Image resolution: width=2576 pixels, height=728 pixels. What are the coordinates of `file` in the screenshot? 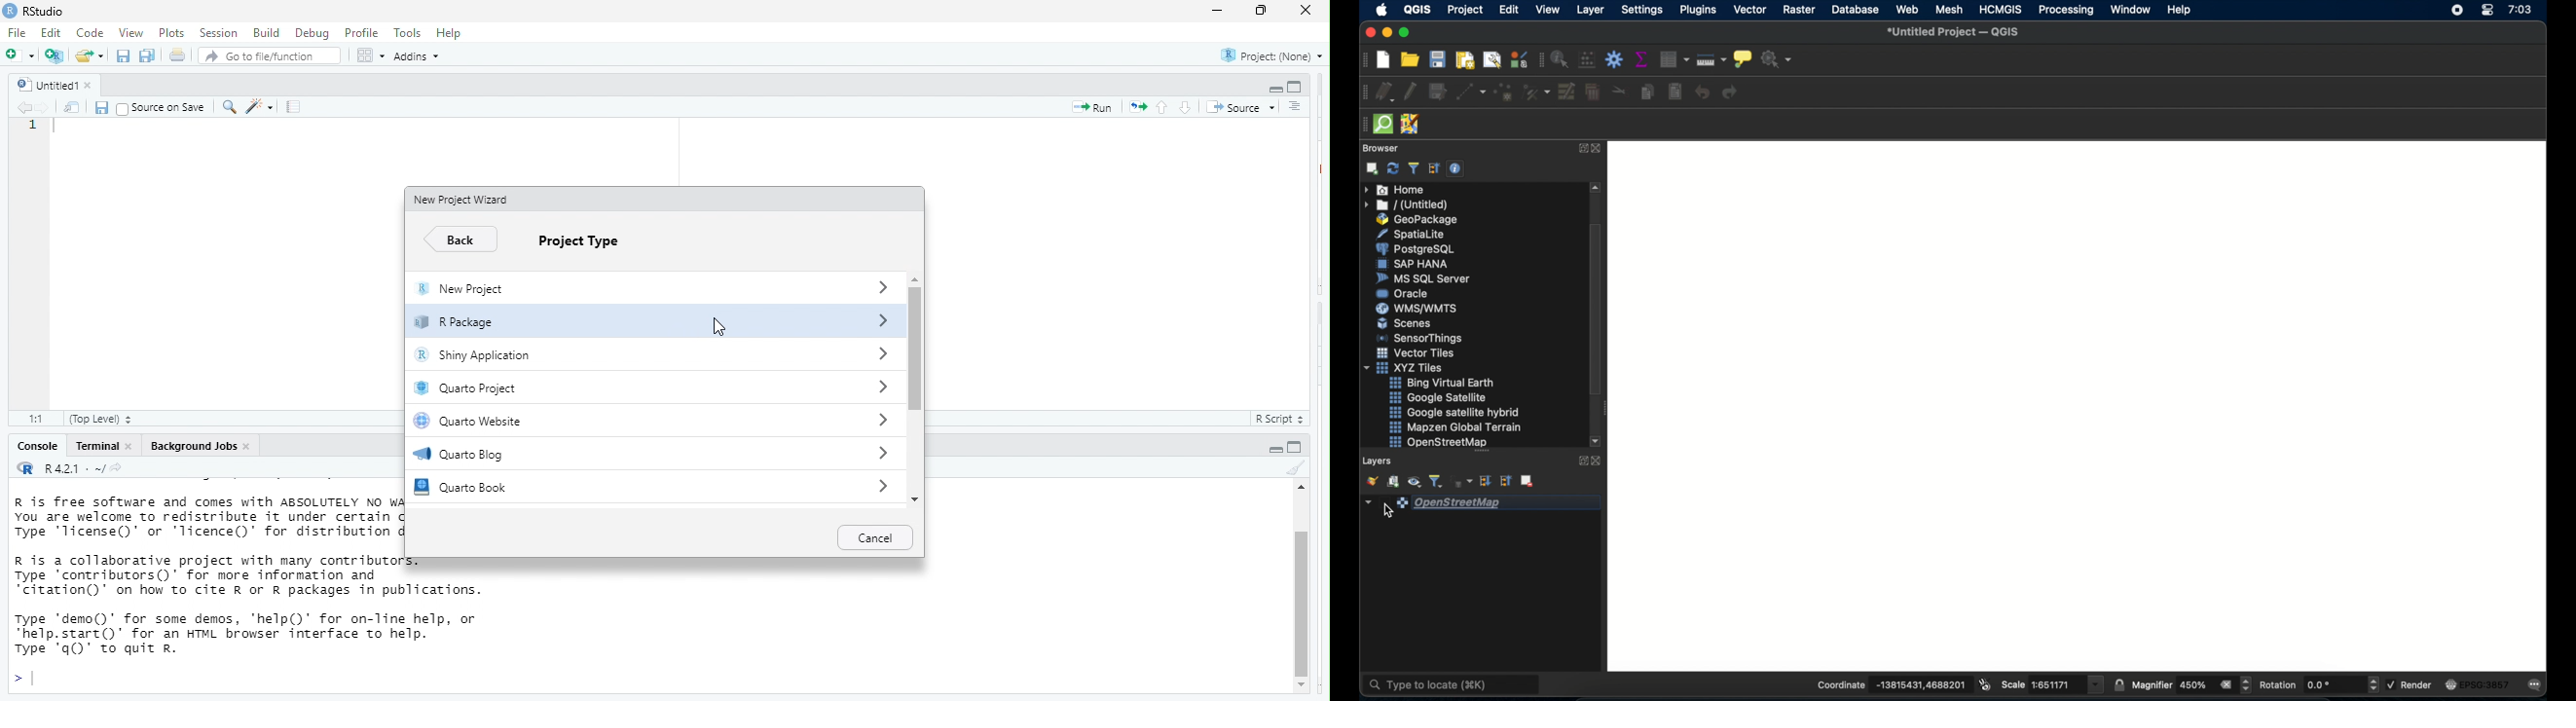 It's located at (19, 34).